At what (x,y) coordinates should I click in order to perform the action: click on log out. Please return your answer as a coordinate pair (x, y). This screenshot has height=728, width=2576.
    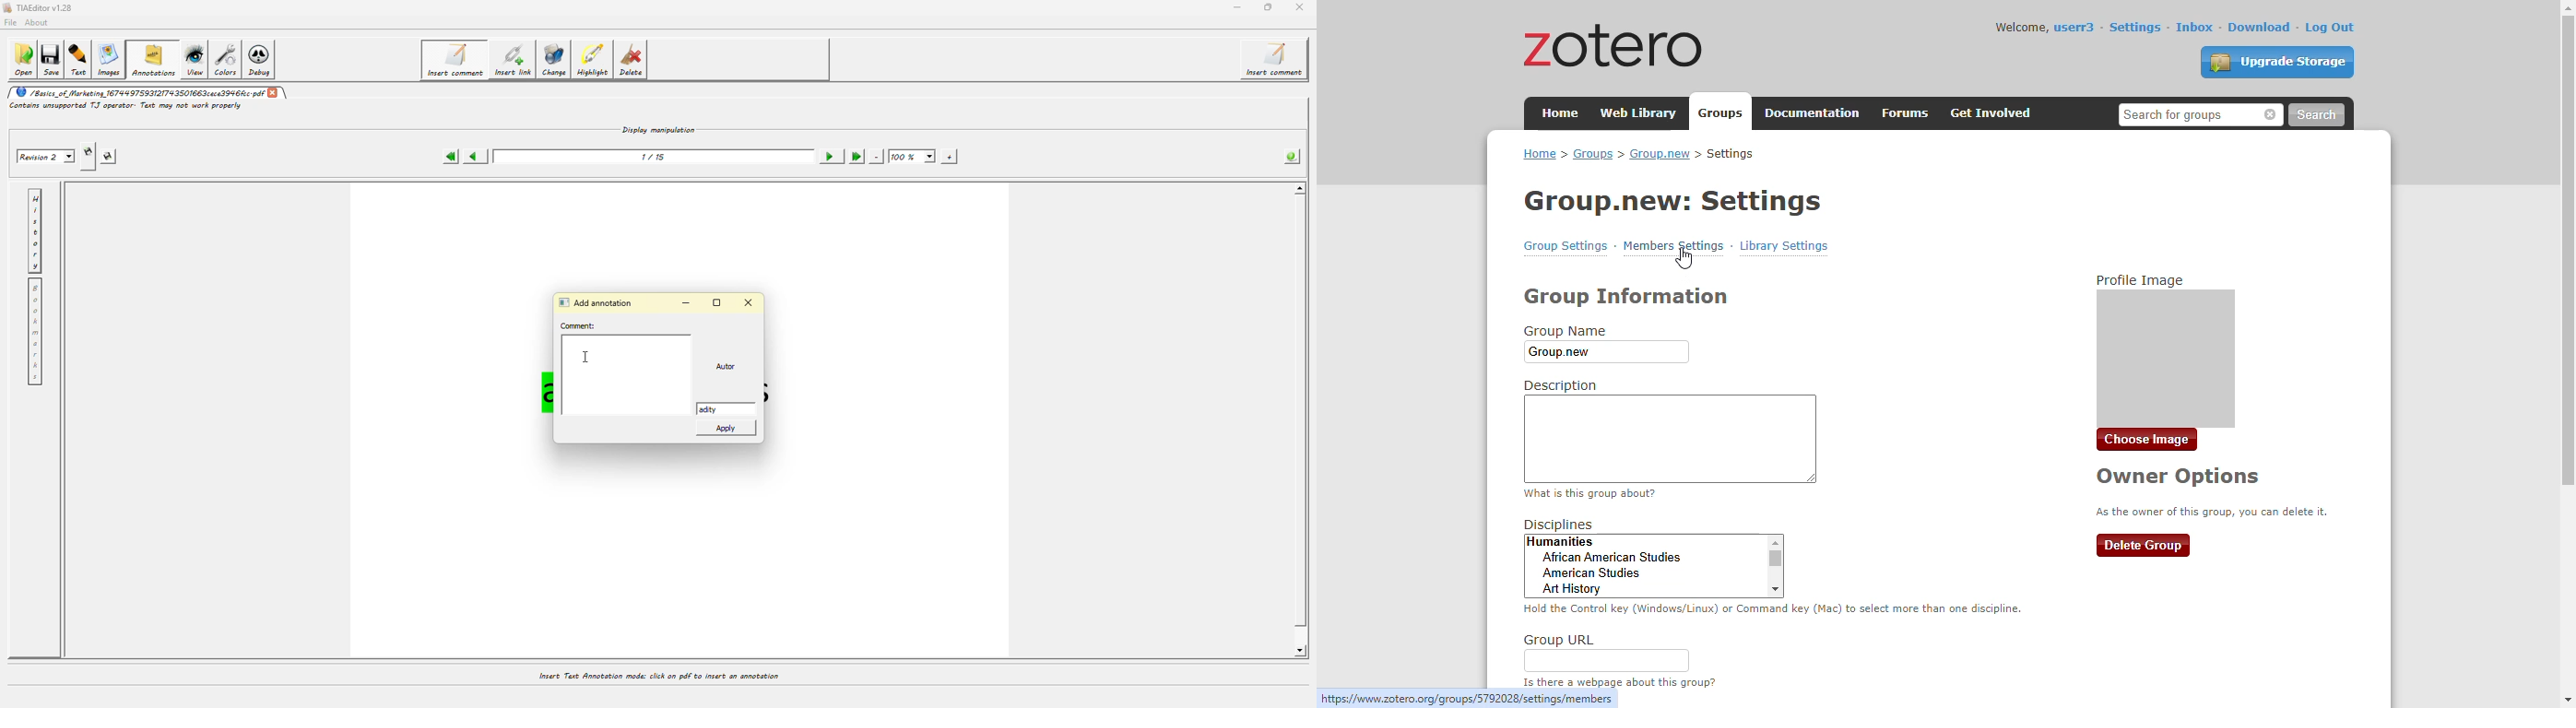
    Looking at the image, I should click on (2331, 28).